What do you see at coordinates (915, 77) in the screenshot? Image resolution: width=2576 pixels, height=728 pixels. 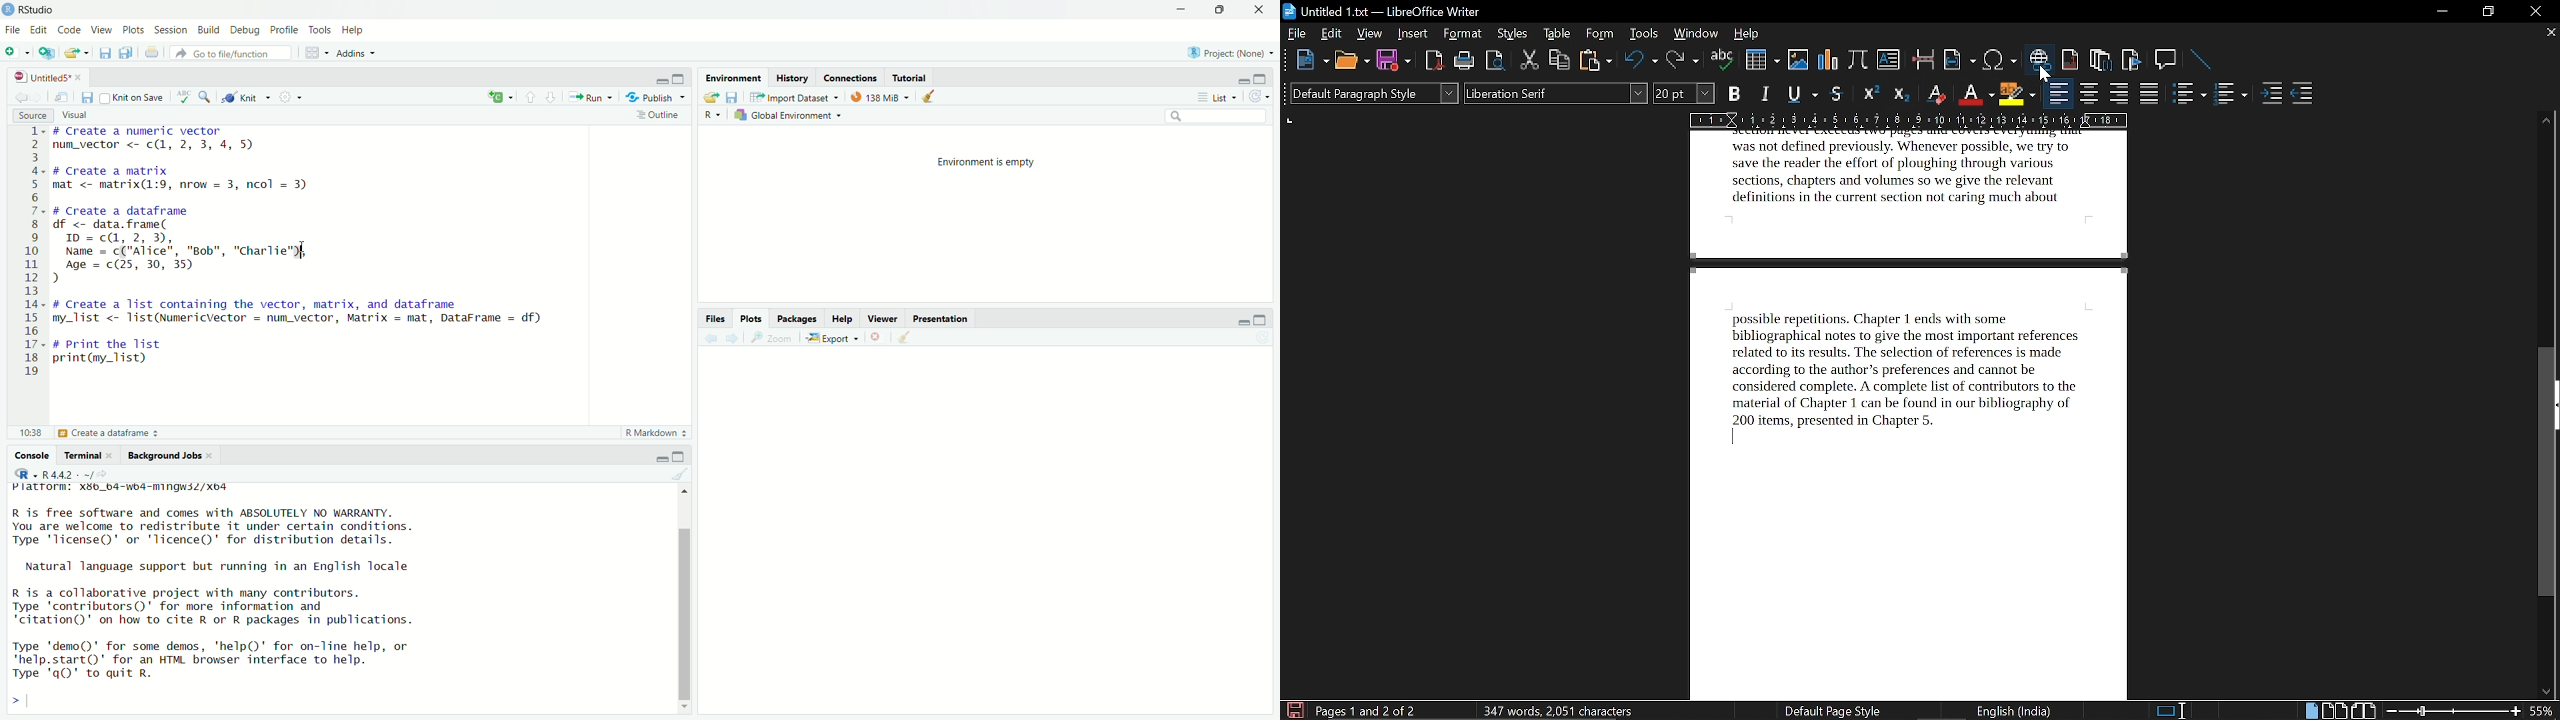 I see `Tutorial` at bounding box center [915, 77].